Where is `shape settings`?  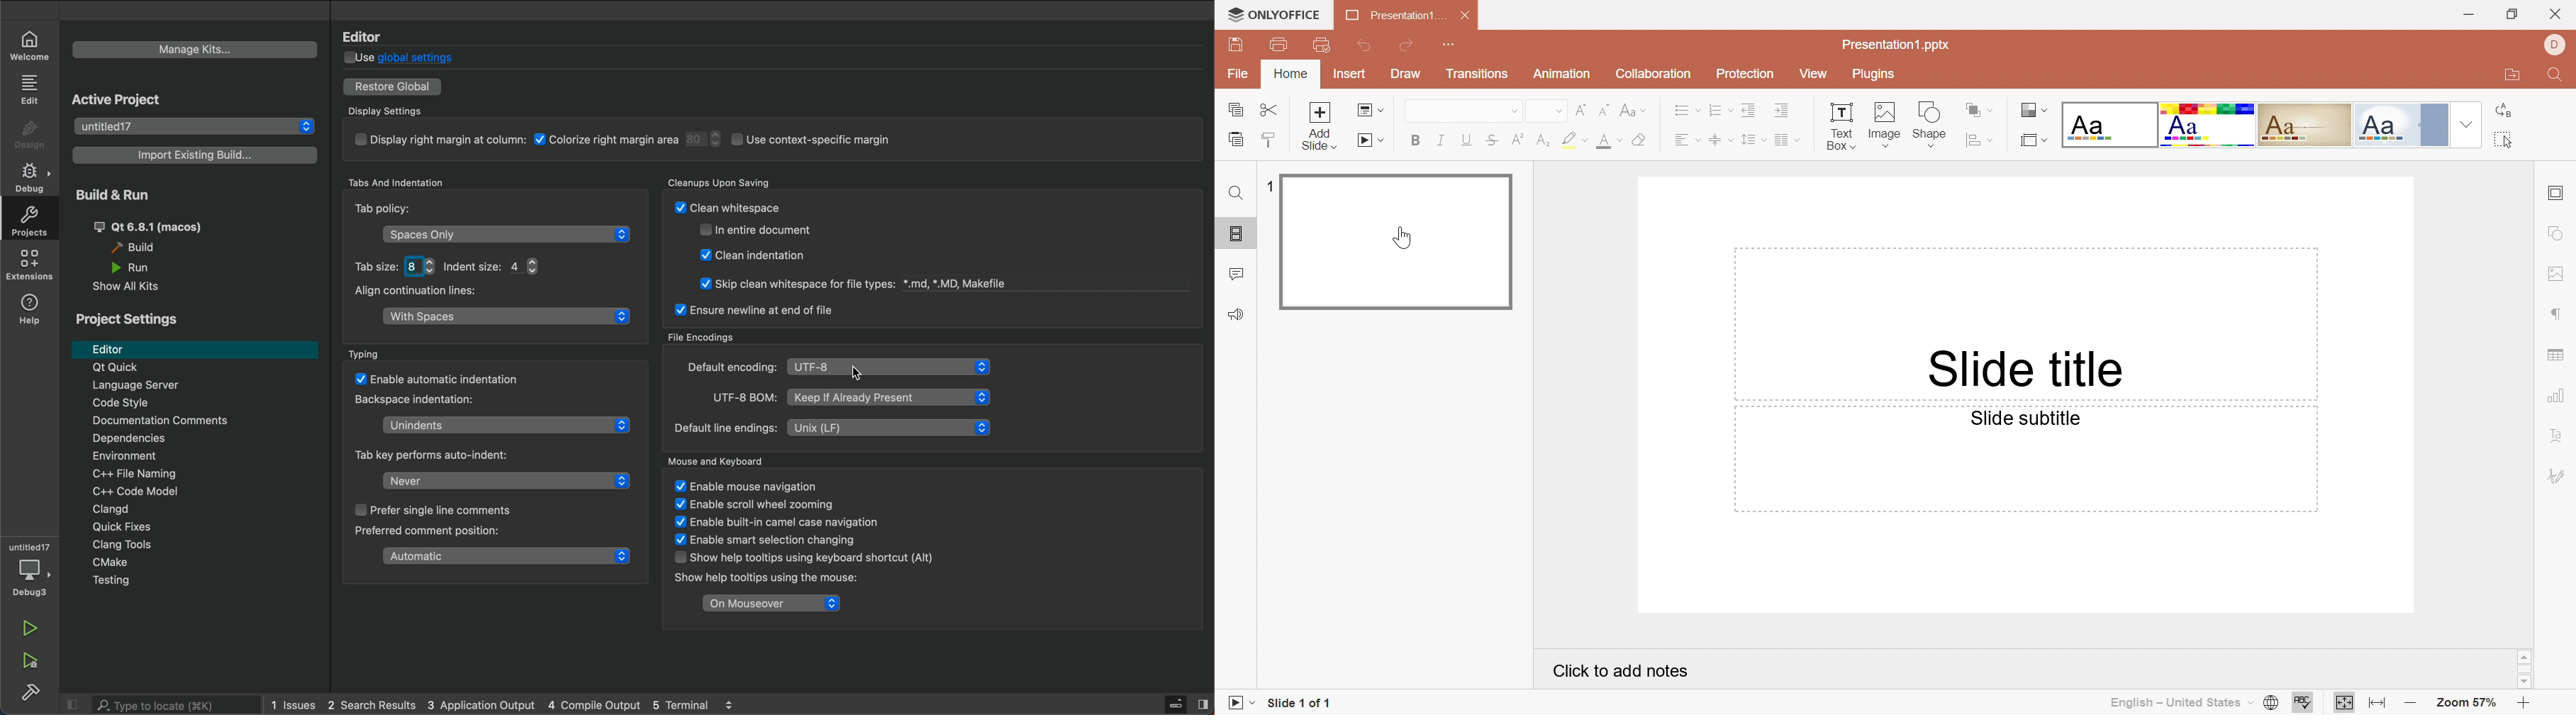 shape settings is located at coordinates (2557, 234).